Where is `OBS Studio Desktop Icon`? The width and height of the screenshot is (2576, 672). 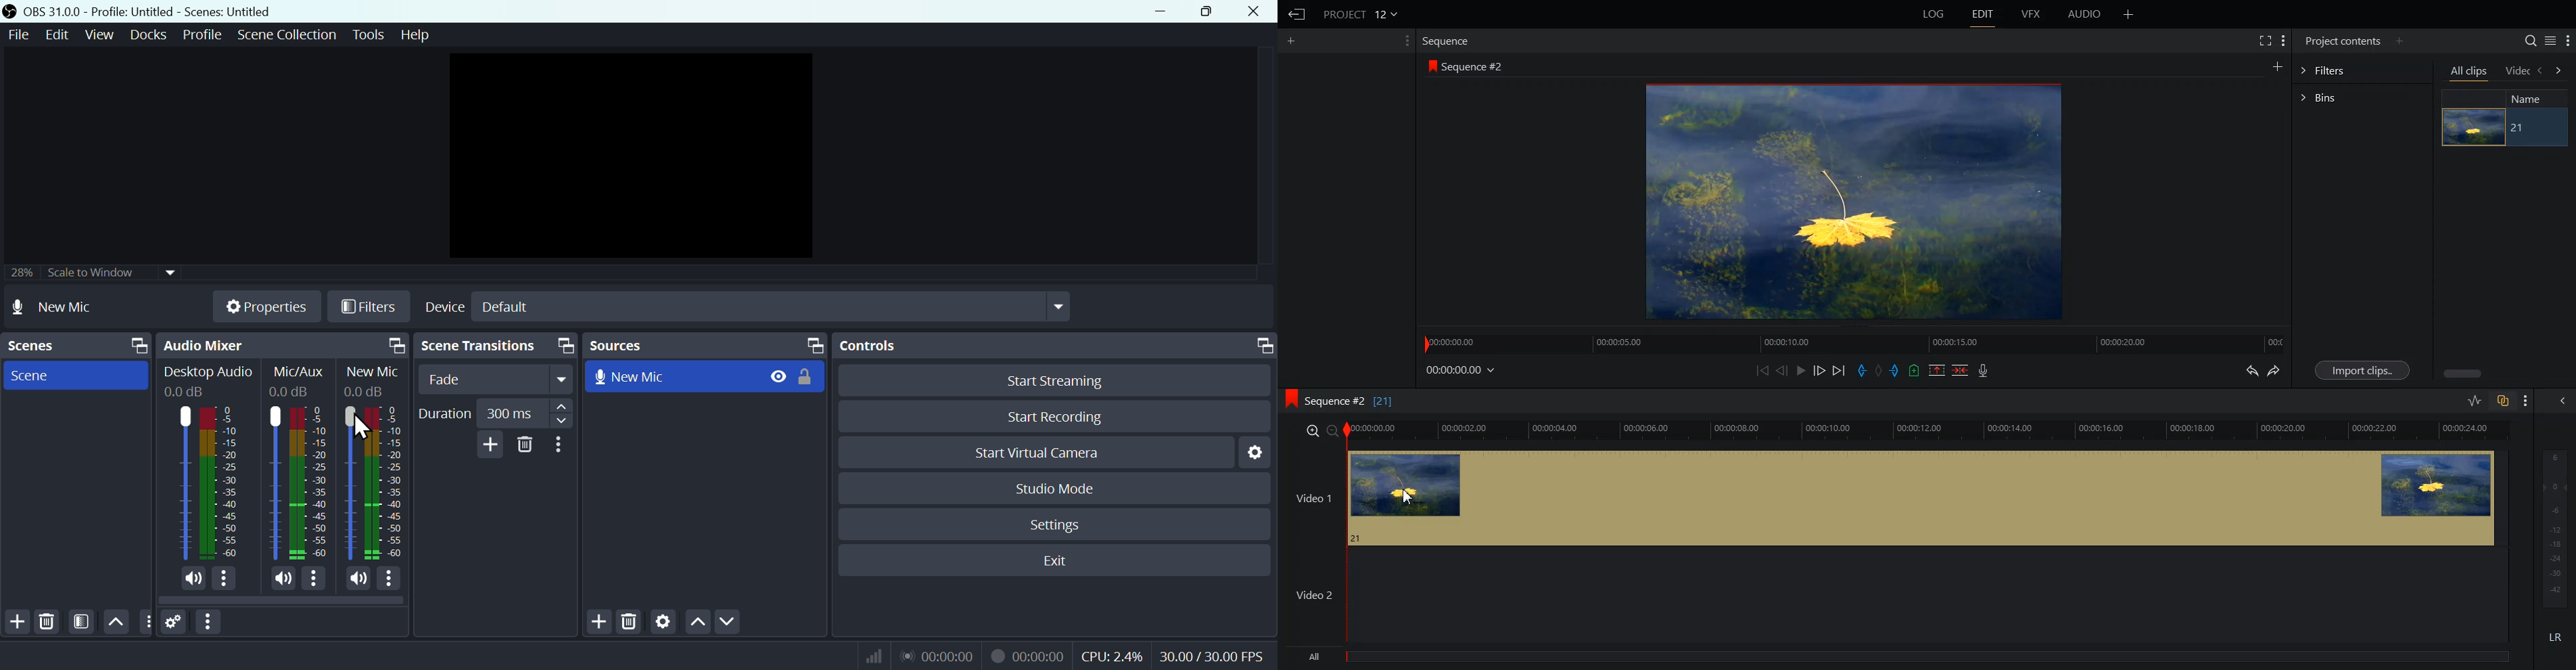 OBS Studio Desktop Icon is located at coordinates (10, 11).